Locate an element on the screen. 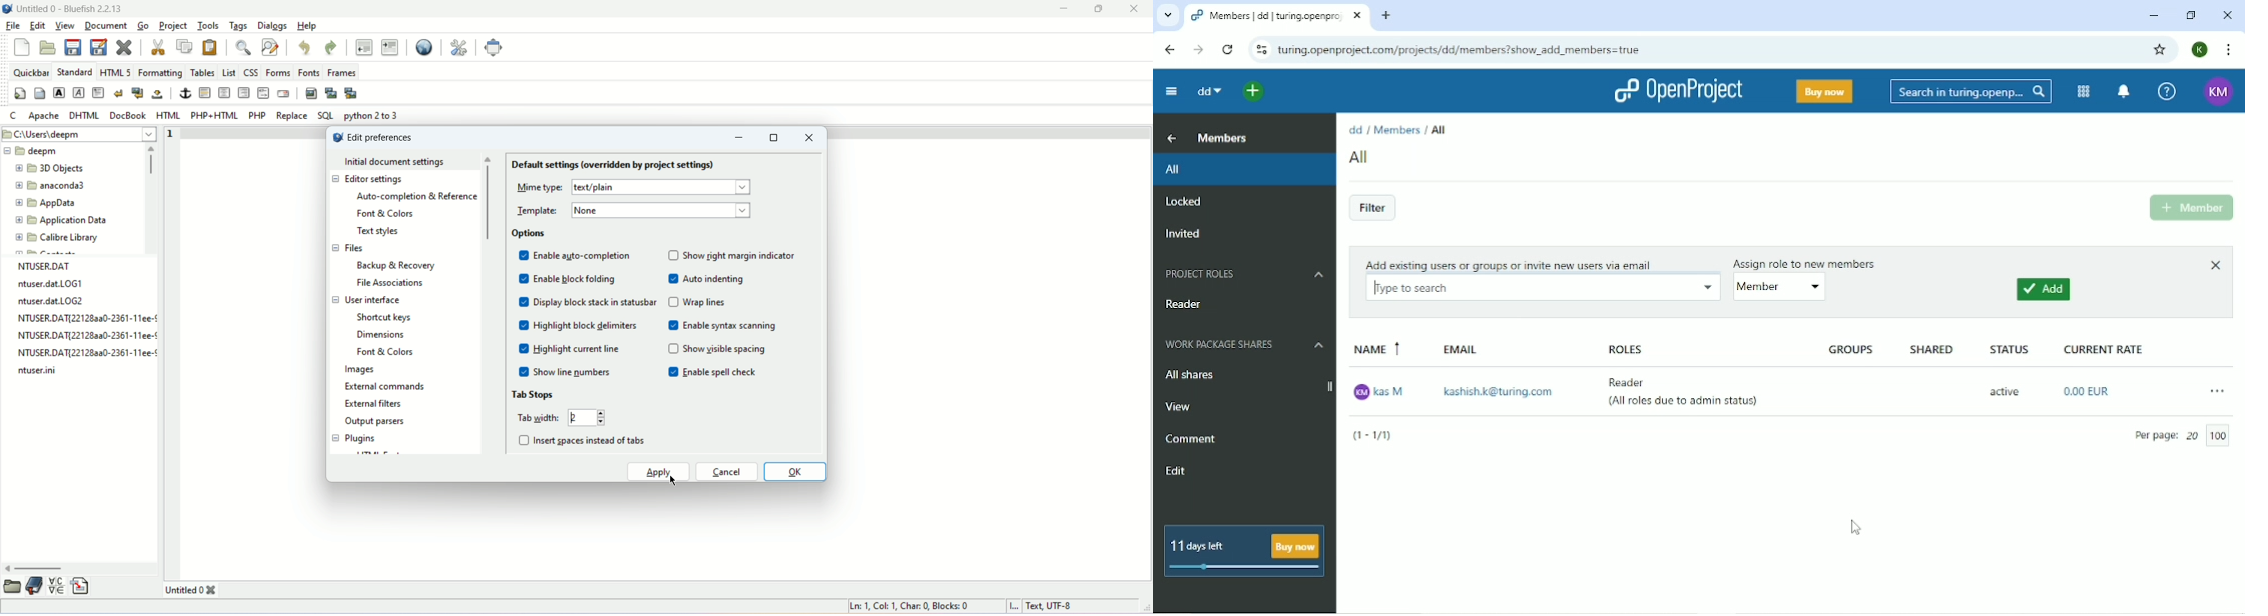 This screenshot has width=2268, height=616. Add is located at coordinates (2044, 291).